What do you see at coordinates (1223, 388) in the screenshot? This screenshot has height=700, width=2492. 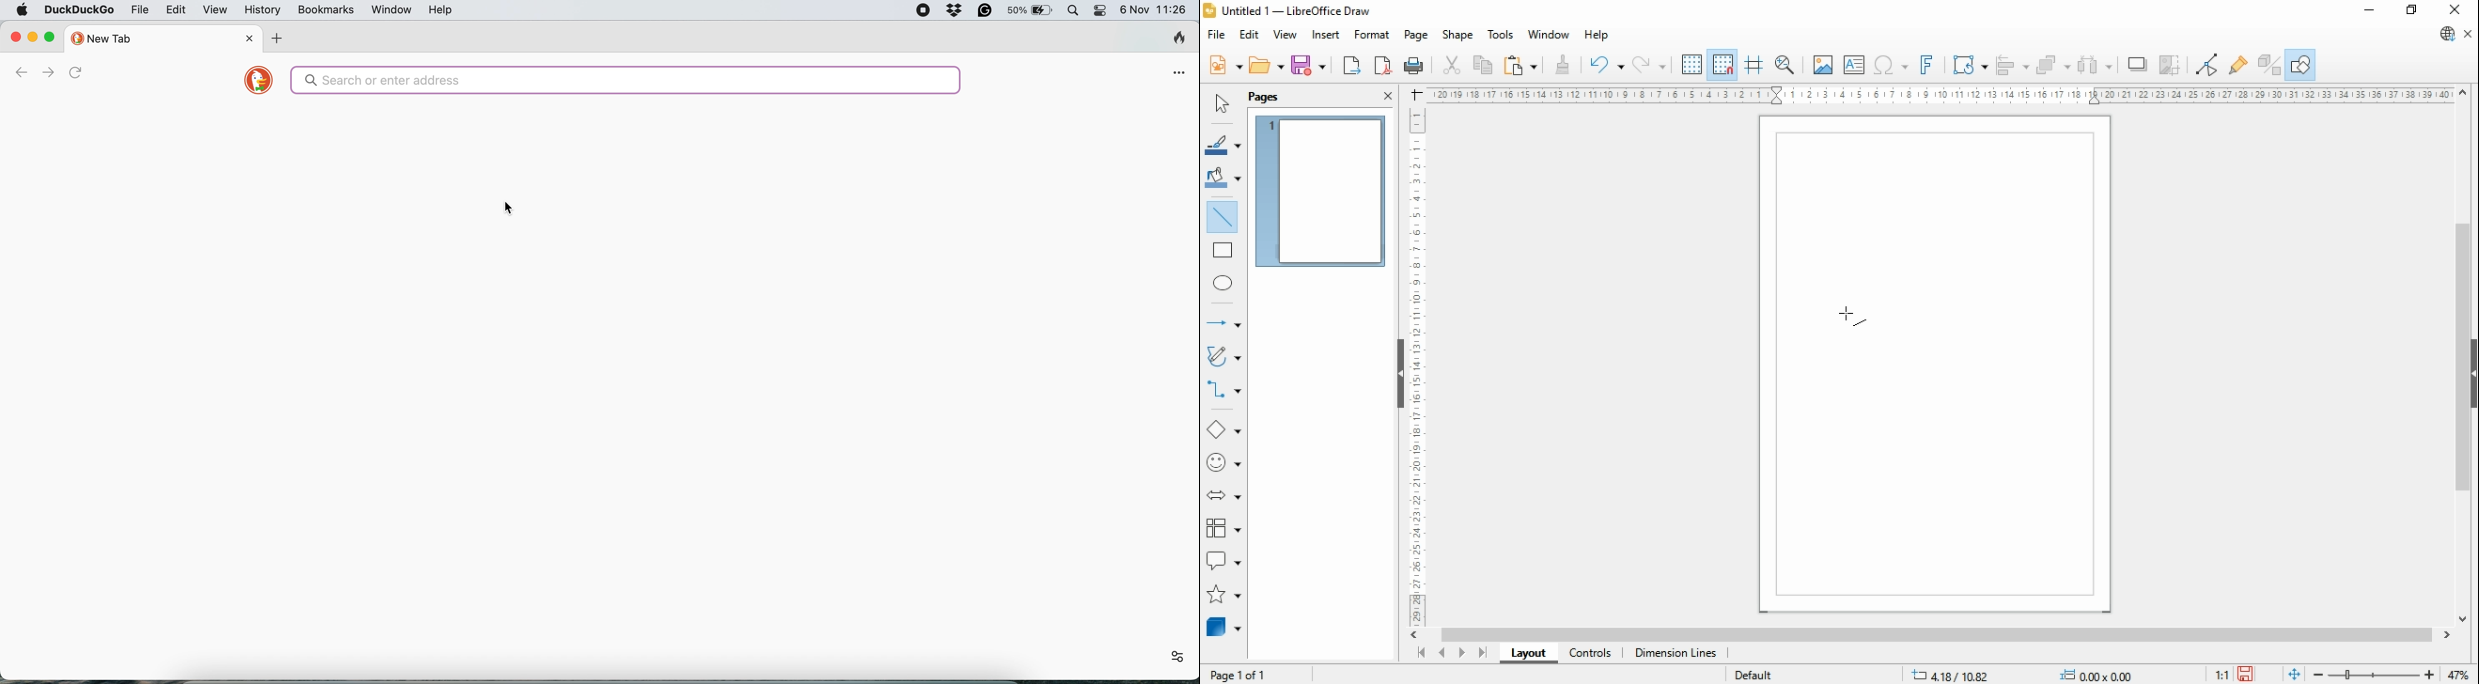 I see `connectors` at bounding box center [1223, 388].